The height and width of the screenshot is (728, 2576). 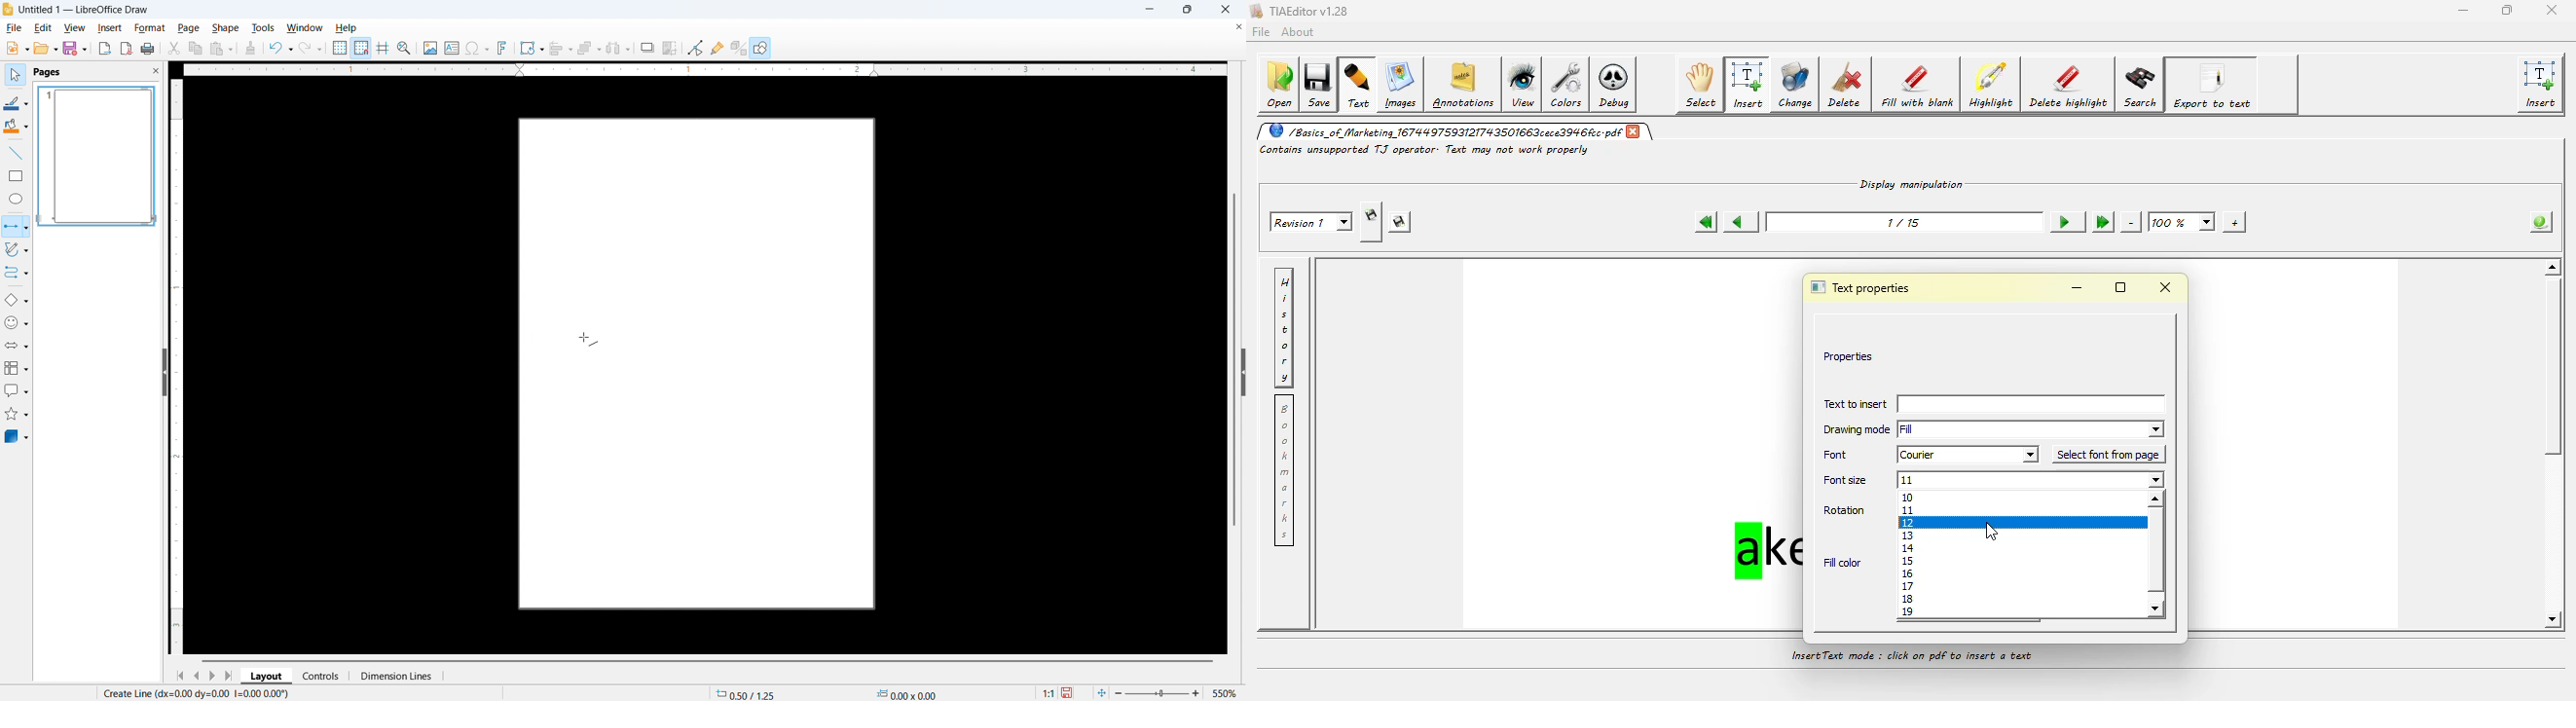 What do you see at coordinates (1149, 9) in the screenshot?
I see `minimise ` at bounding box center [1149, 9].